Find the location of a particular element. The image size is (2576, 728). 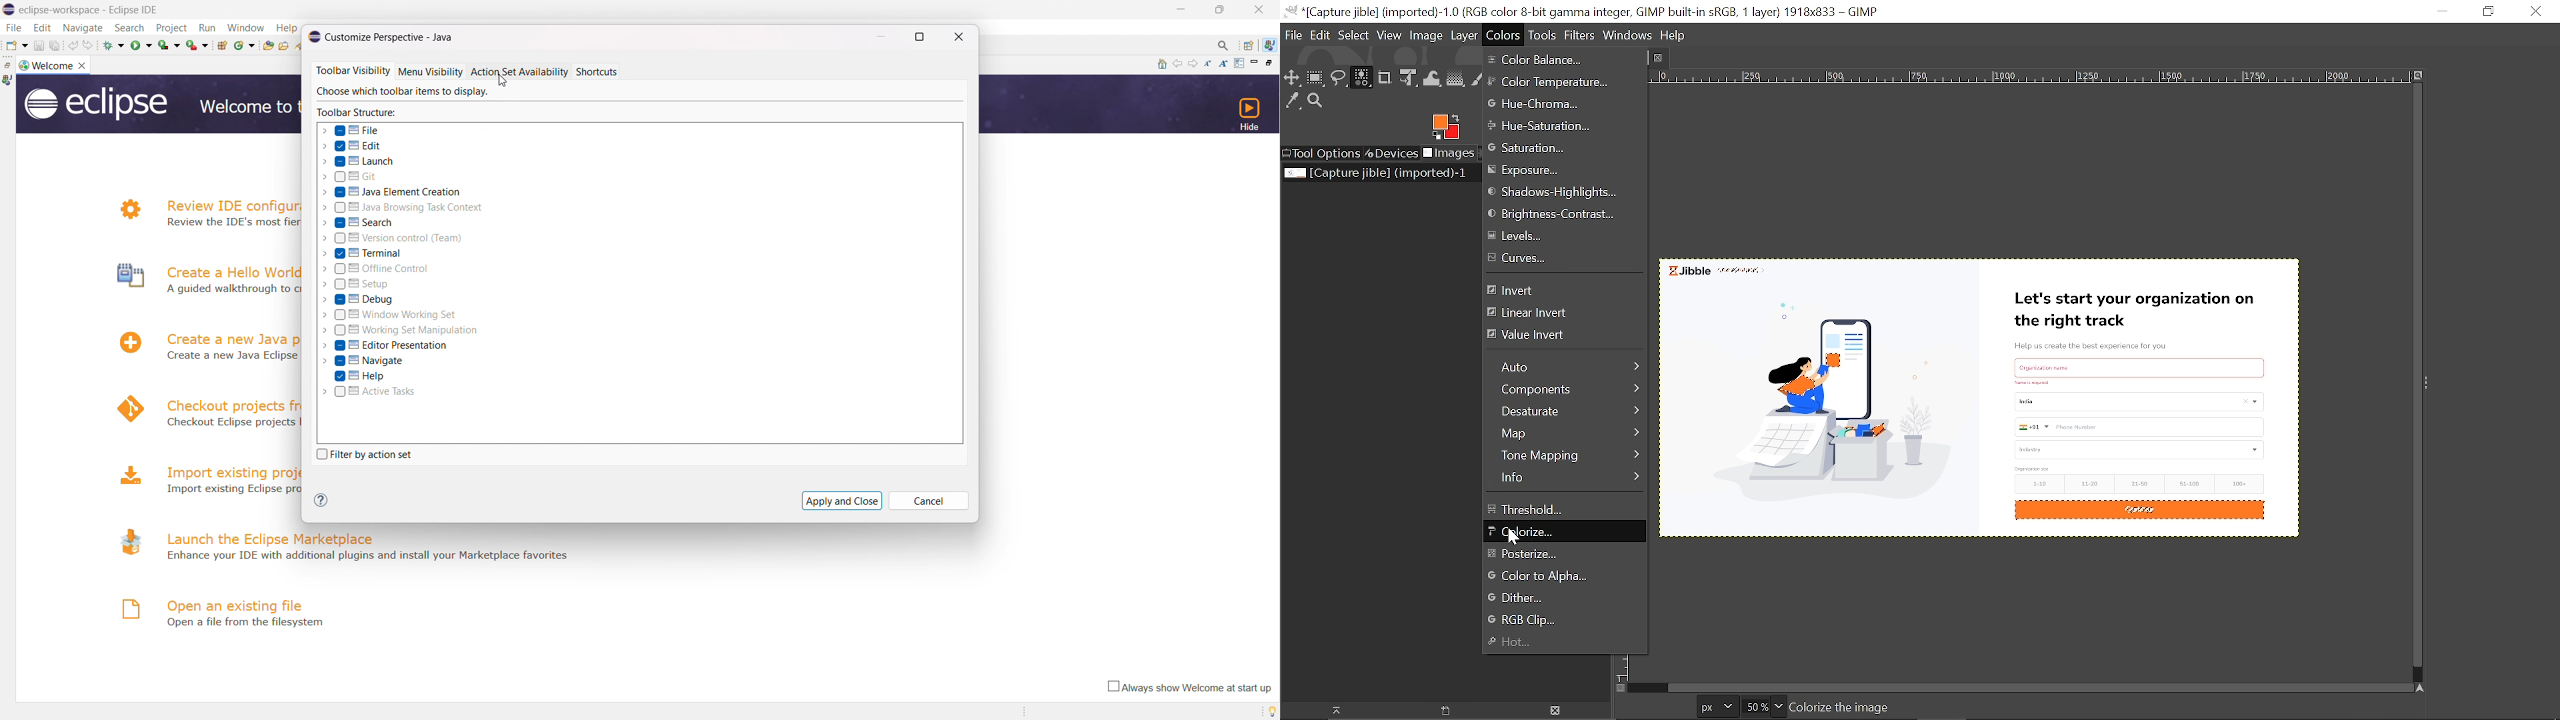

toolbar visibility is located at coordinates (351, 70).